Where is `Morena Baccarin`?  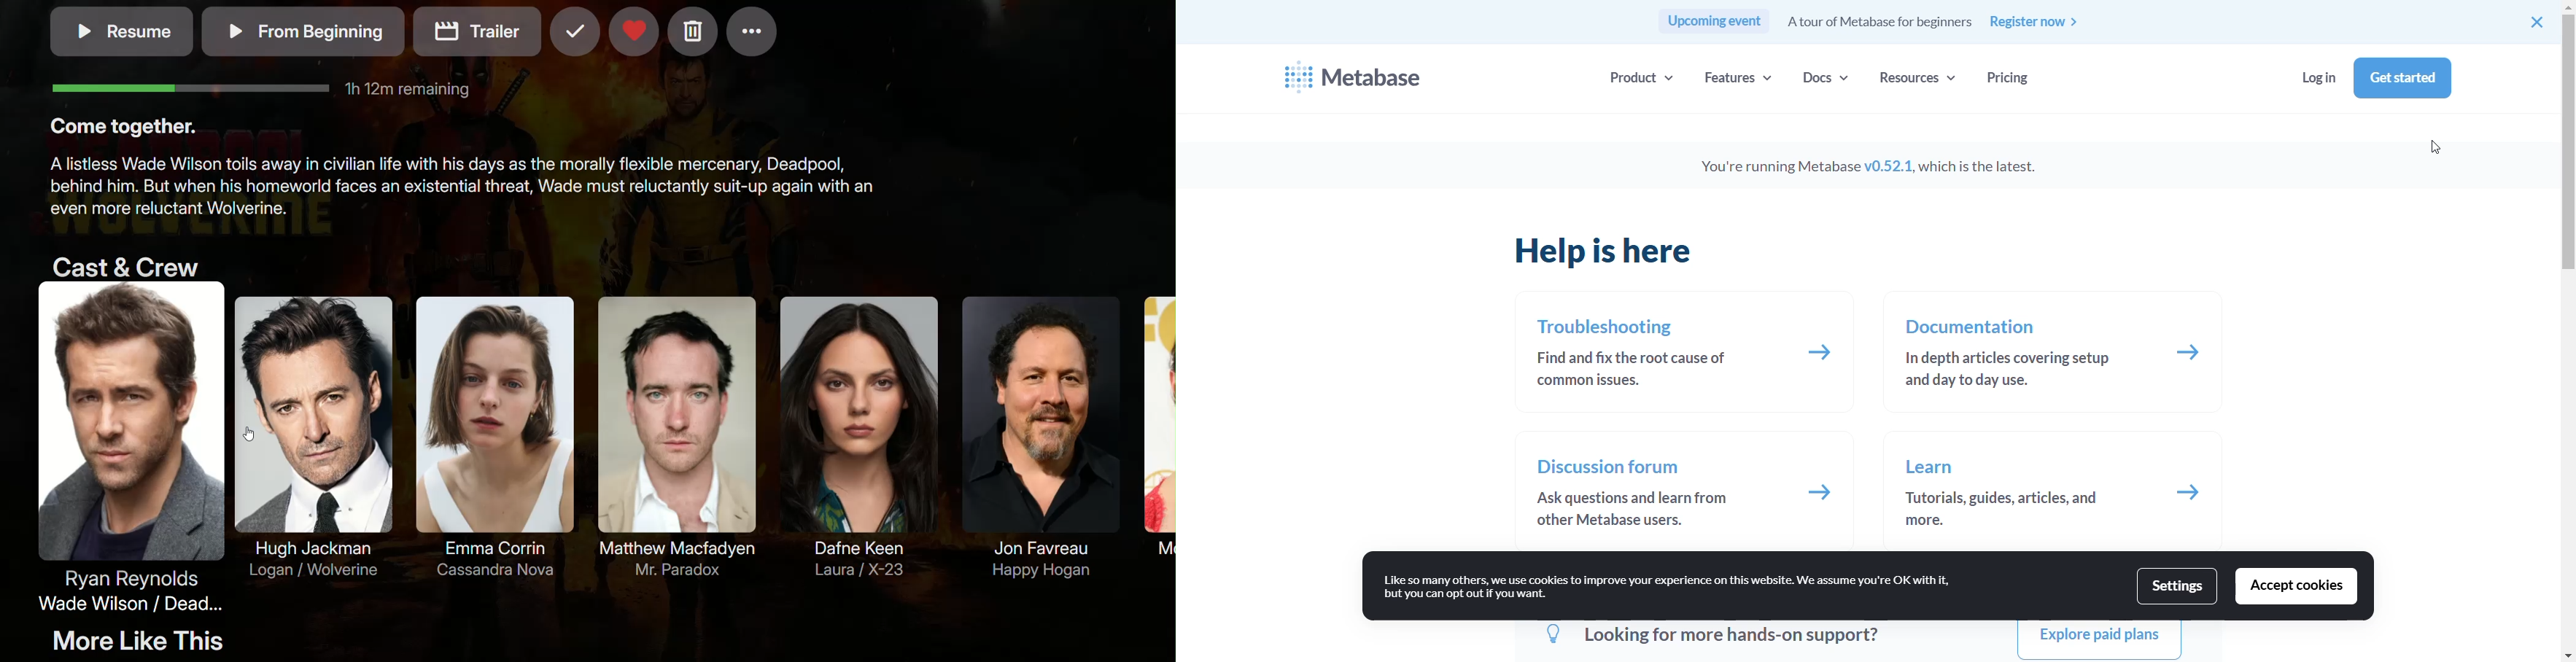
Morena Baccarin is located at coordinates (1158, 433).